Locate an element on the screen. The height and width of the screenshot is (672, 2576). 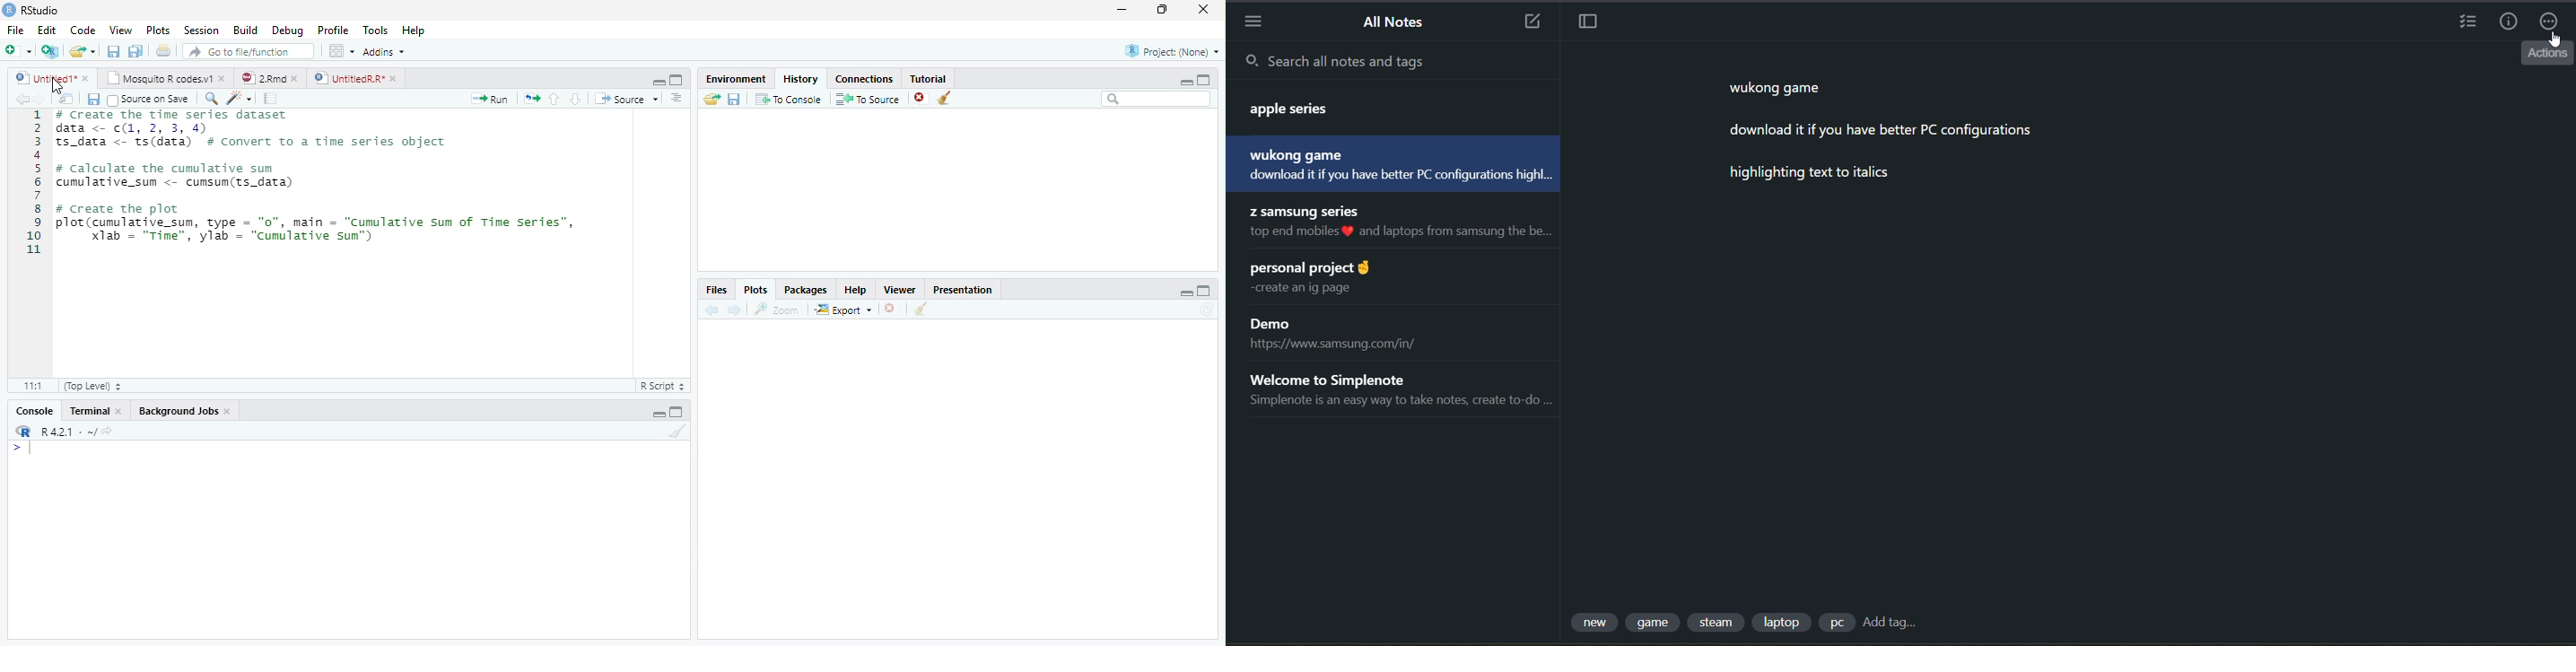
Background Jobs is located at coordinates (186, 410).